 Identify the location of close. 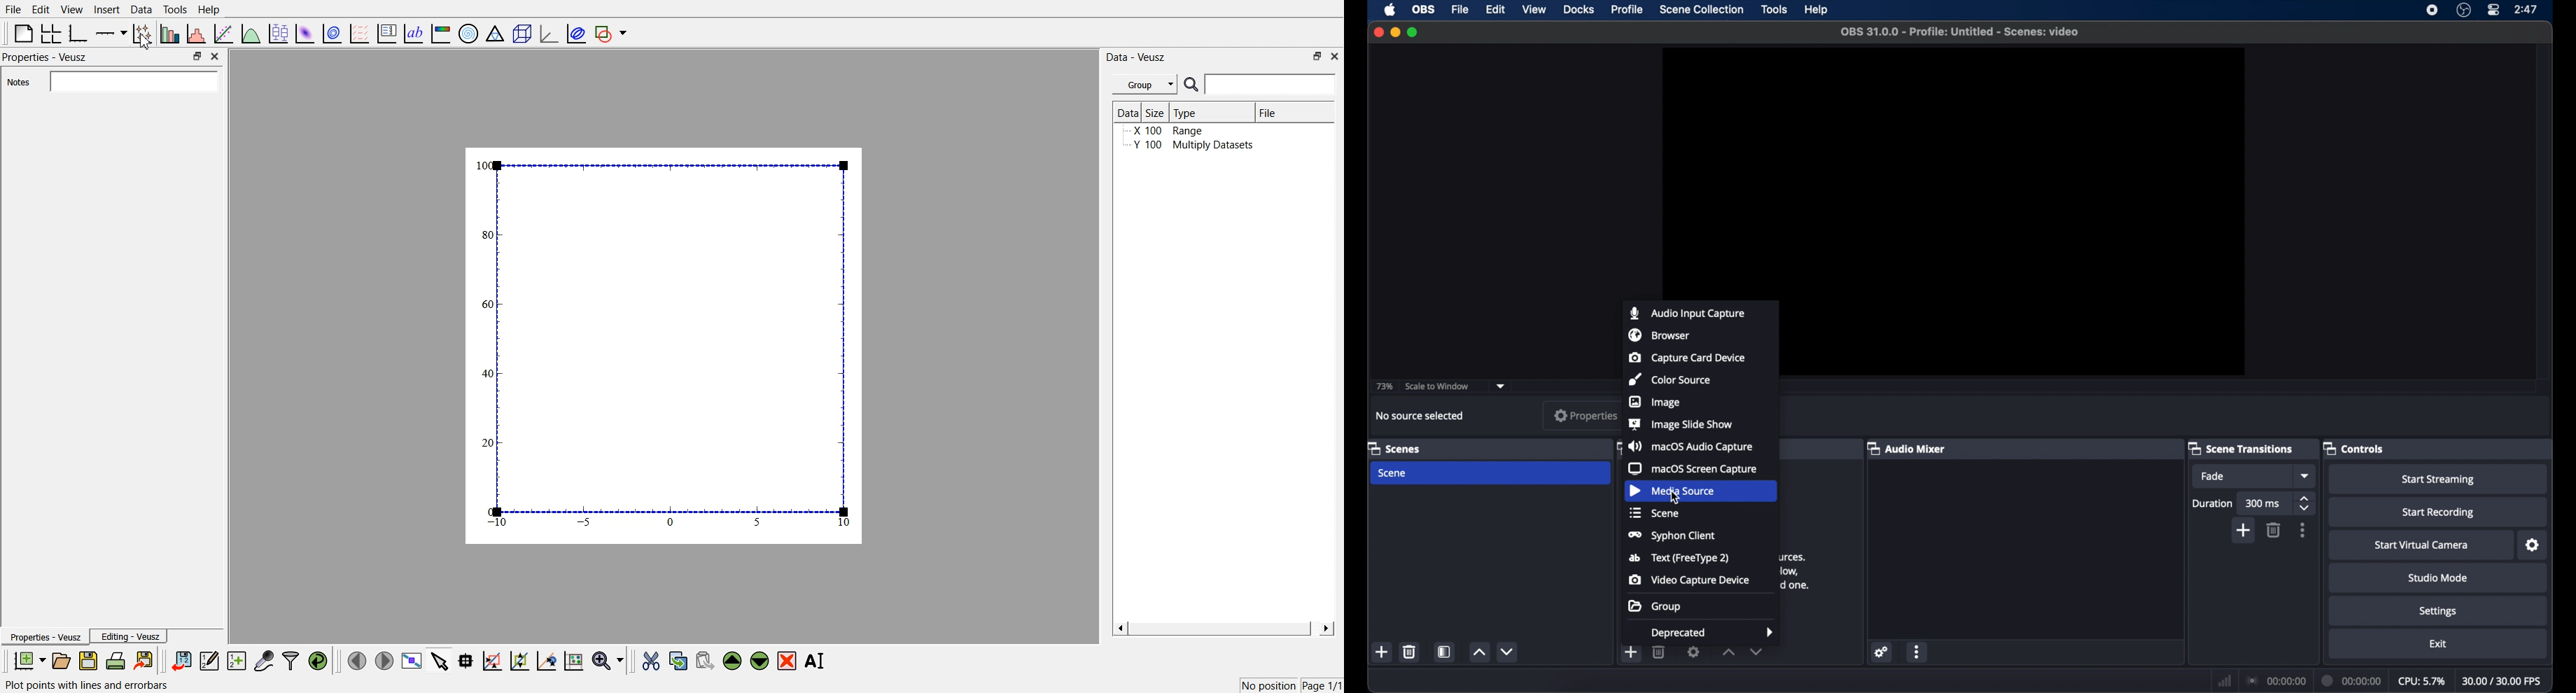
(1378, 31).